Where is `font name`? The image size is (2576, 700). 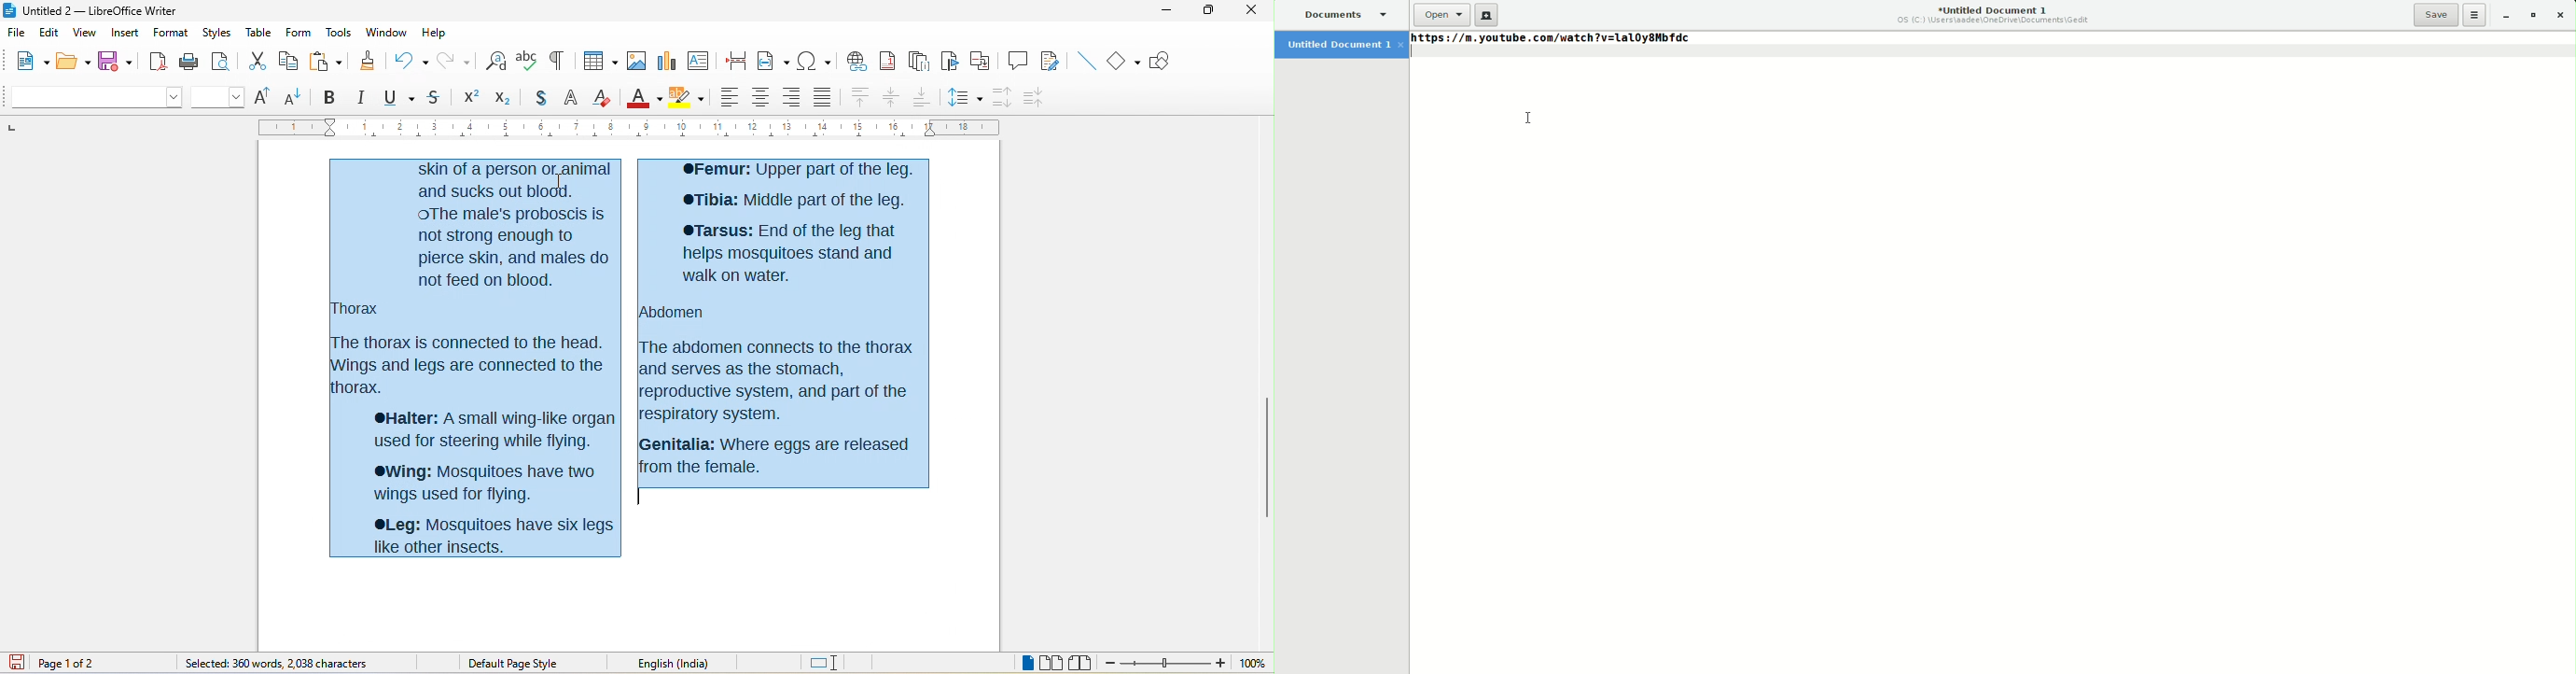 font name is located at coordinates (92, 98).